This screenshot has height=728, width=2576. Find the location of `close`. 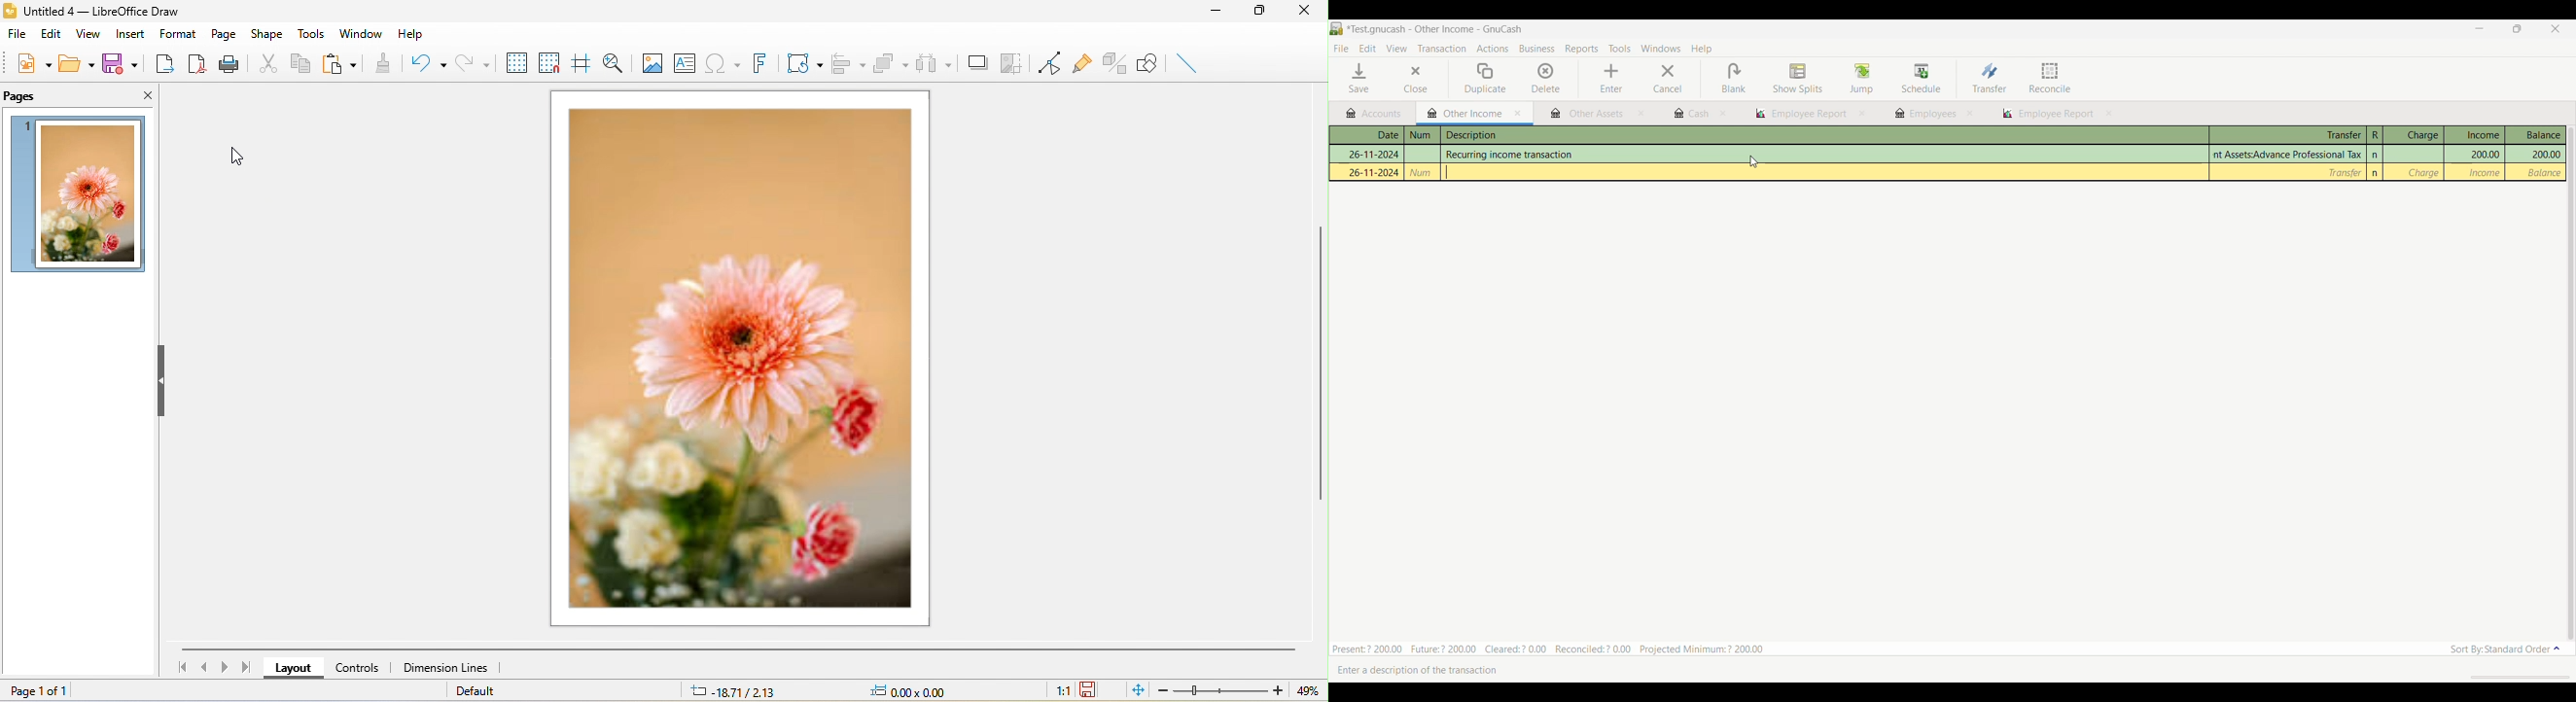

close is located at coordinates (1724, 114).